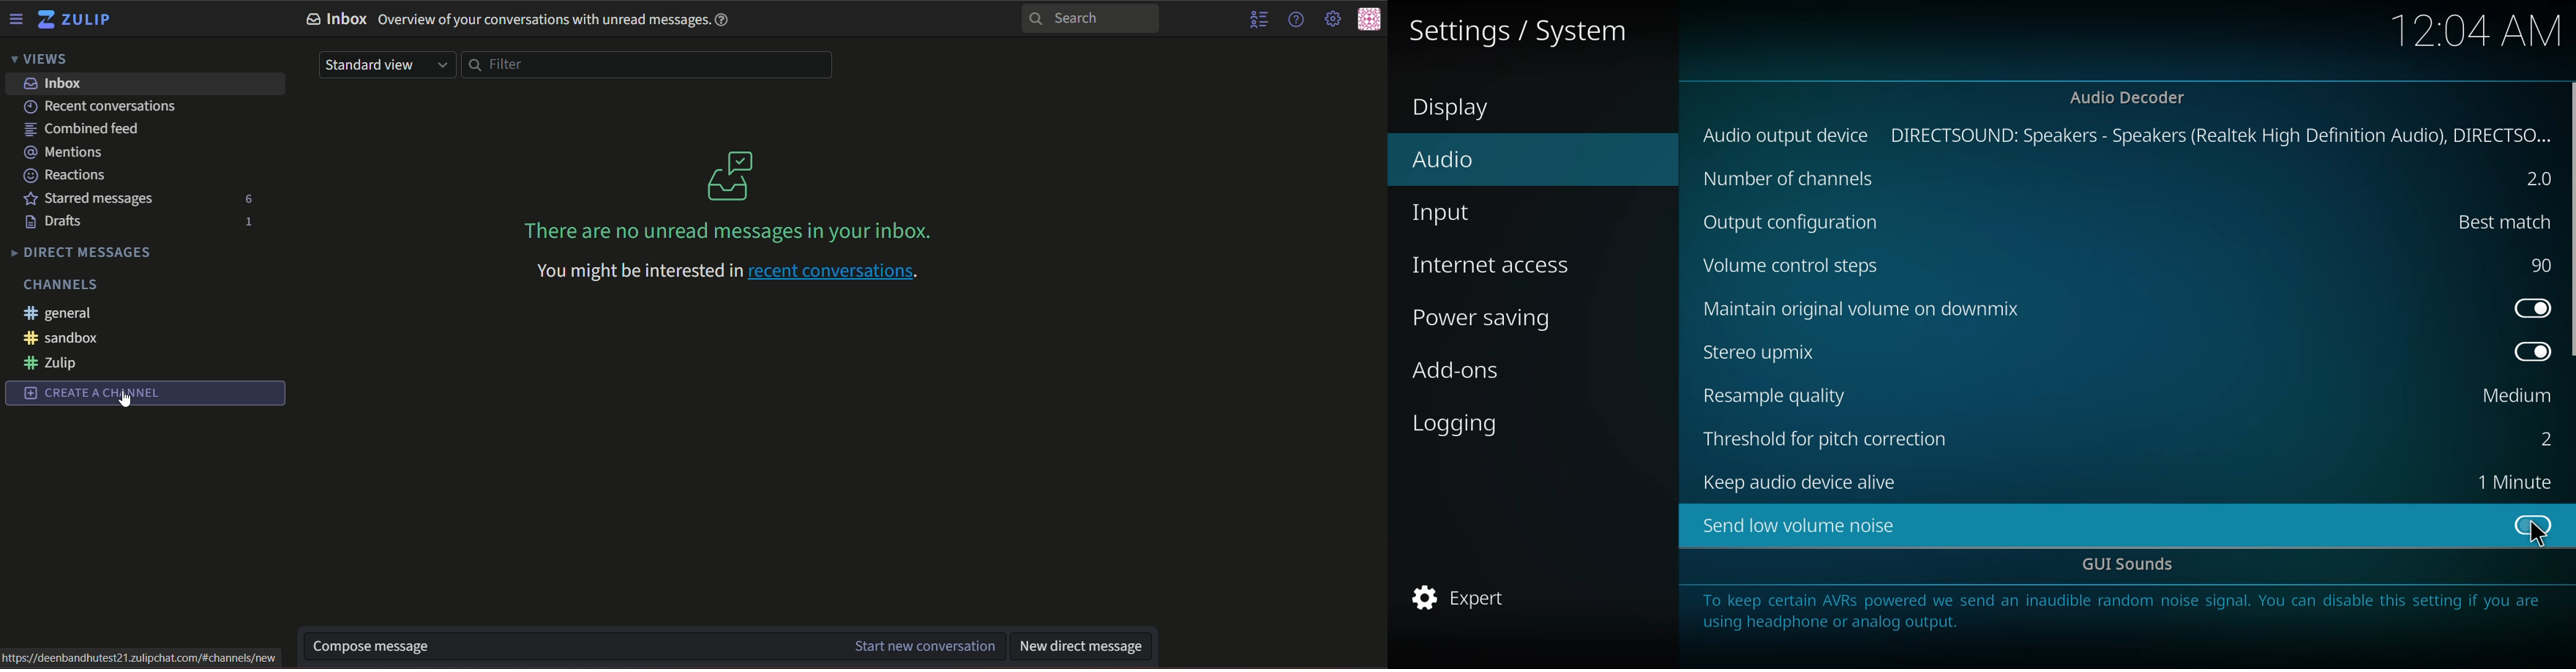 The height and width of the screenshot is (672, 2576). What do you see at coordinates (2535, 524) in the screenshot?
I see `click to enable` at bounding box center [2535, 524].